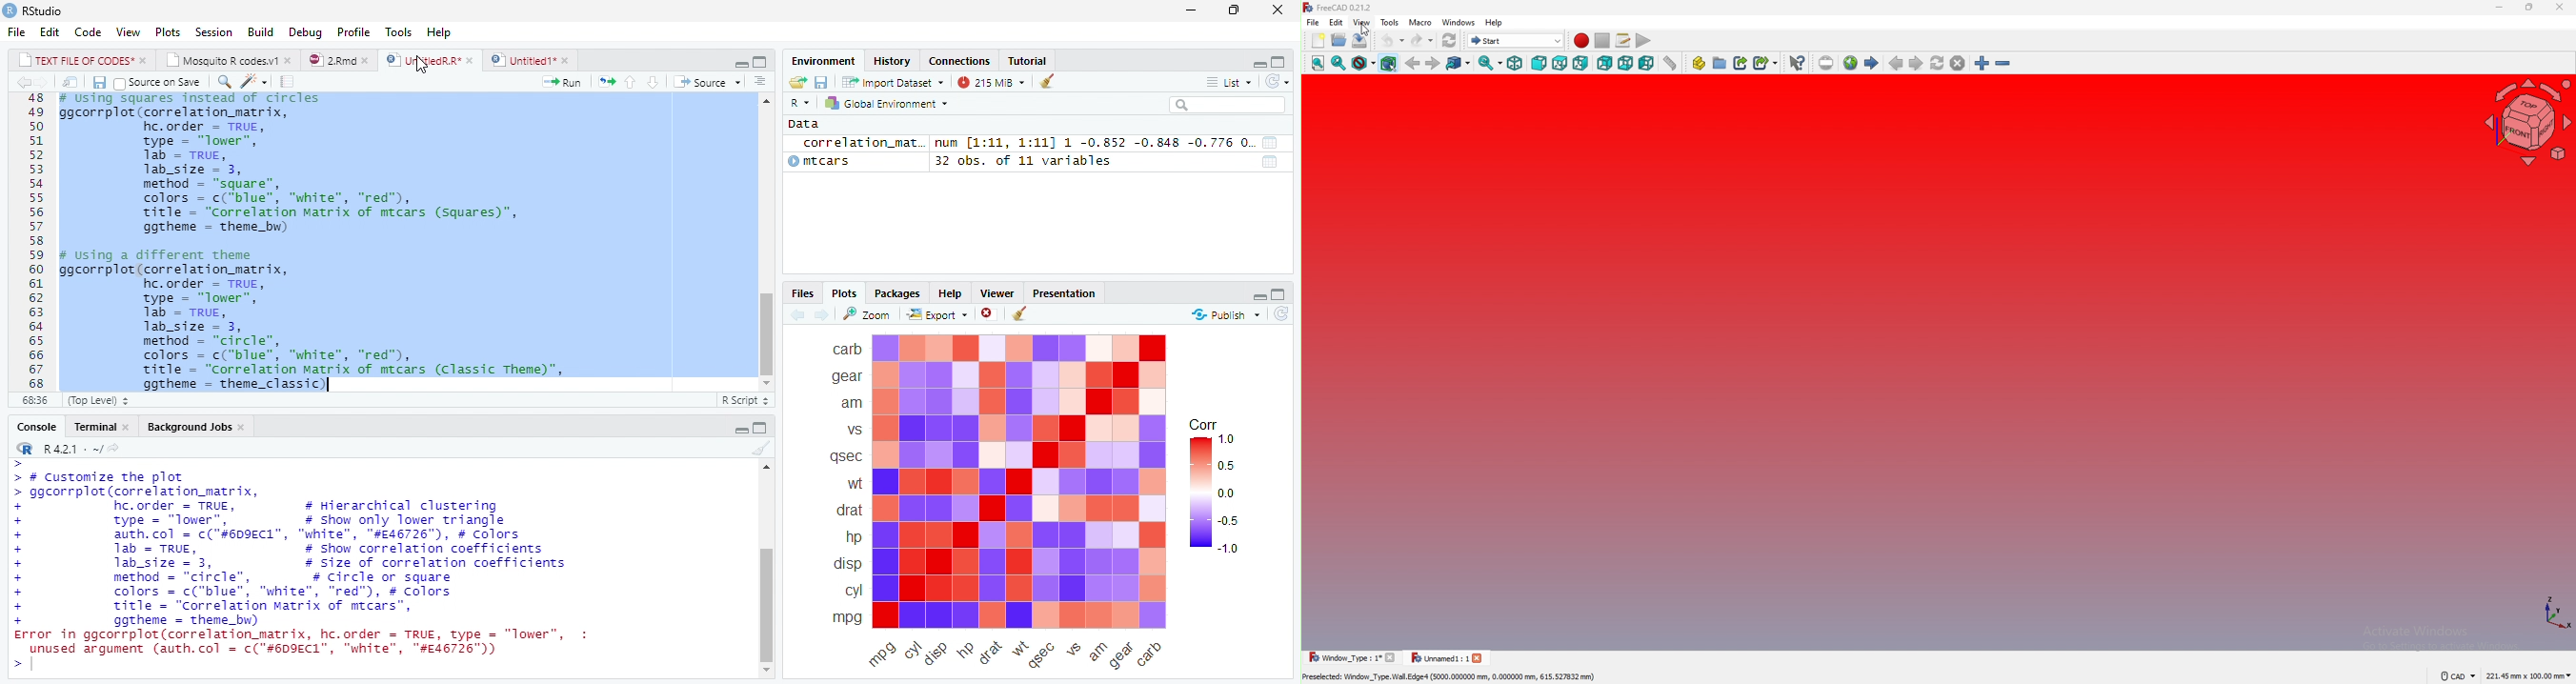 This screenshot has width=2576, height=700. I want to click on Presentation, so click(1068, 293).